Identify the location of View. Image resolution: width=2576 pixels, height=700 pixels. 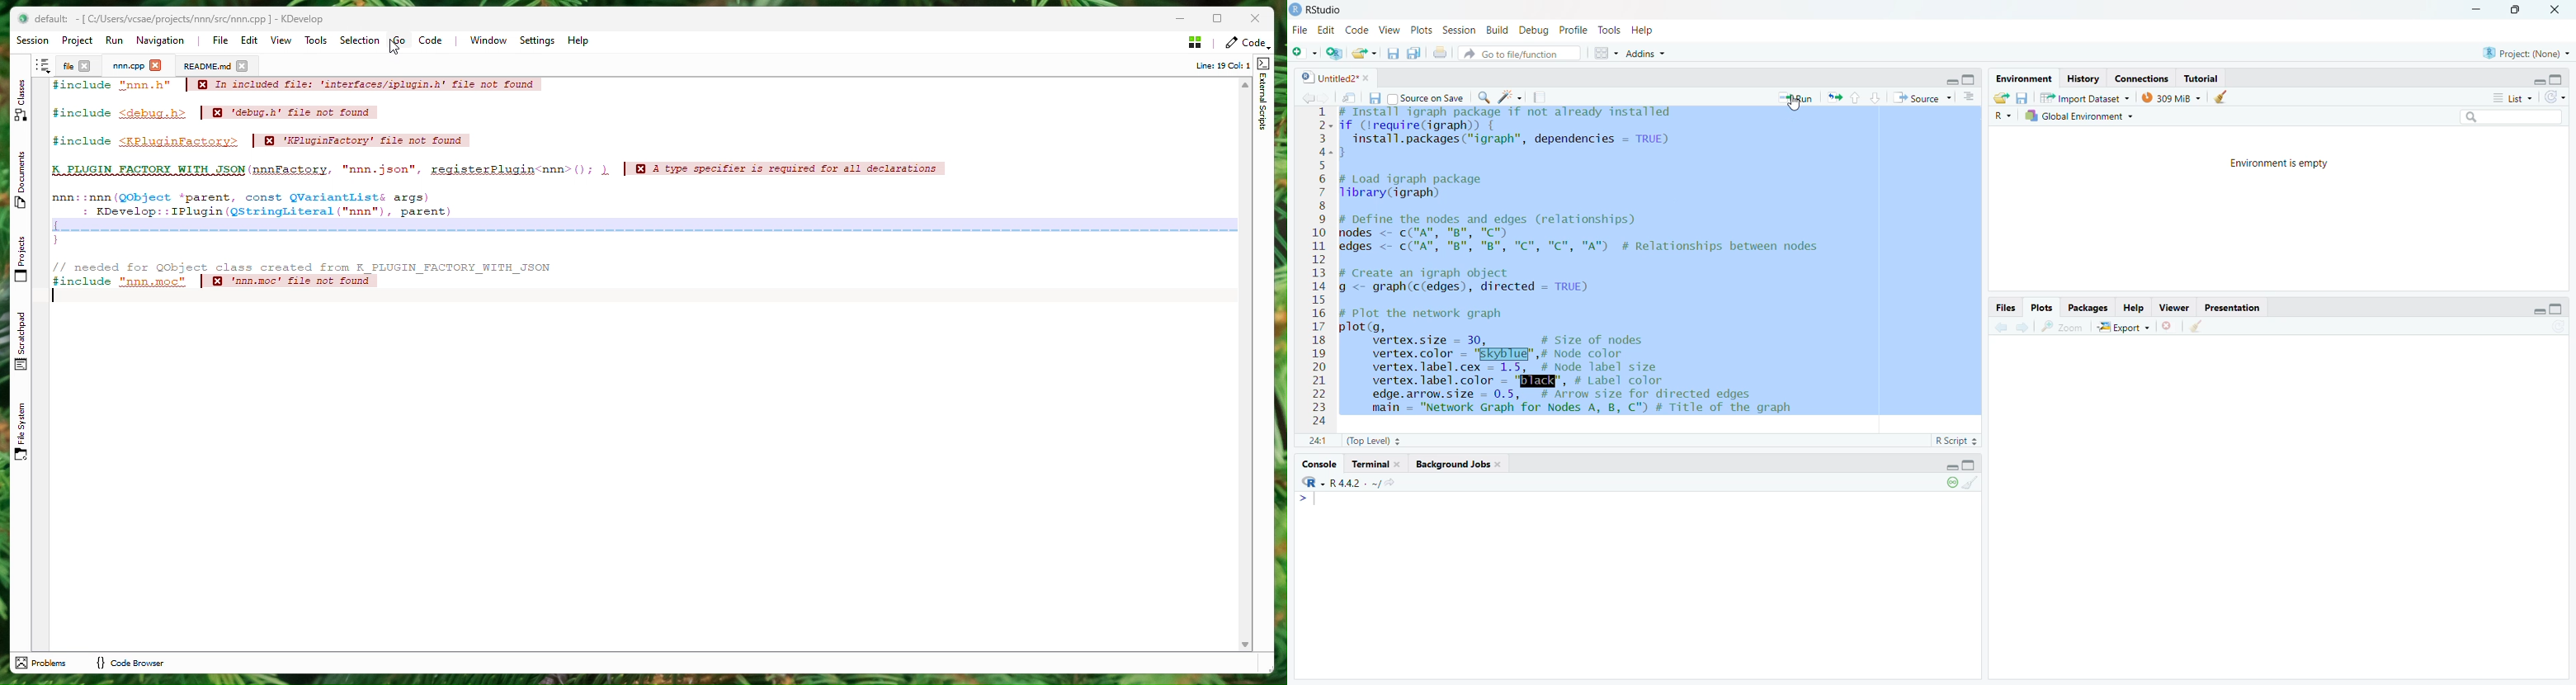
(282, 40).